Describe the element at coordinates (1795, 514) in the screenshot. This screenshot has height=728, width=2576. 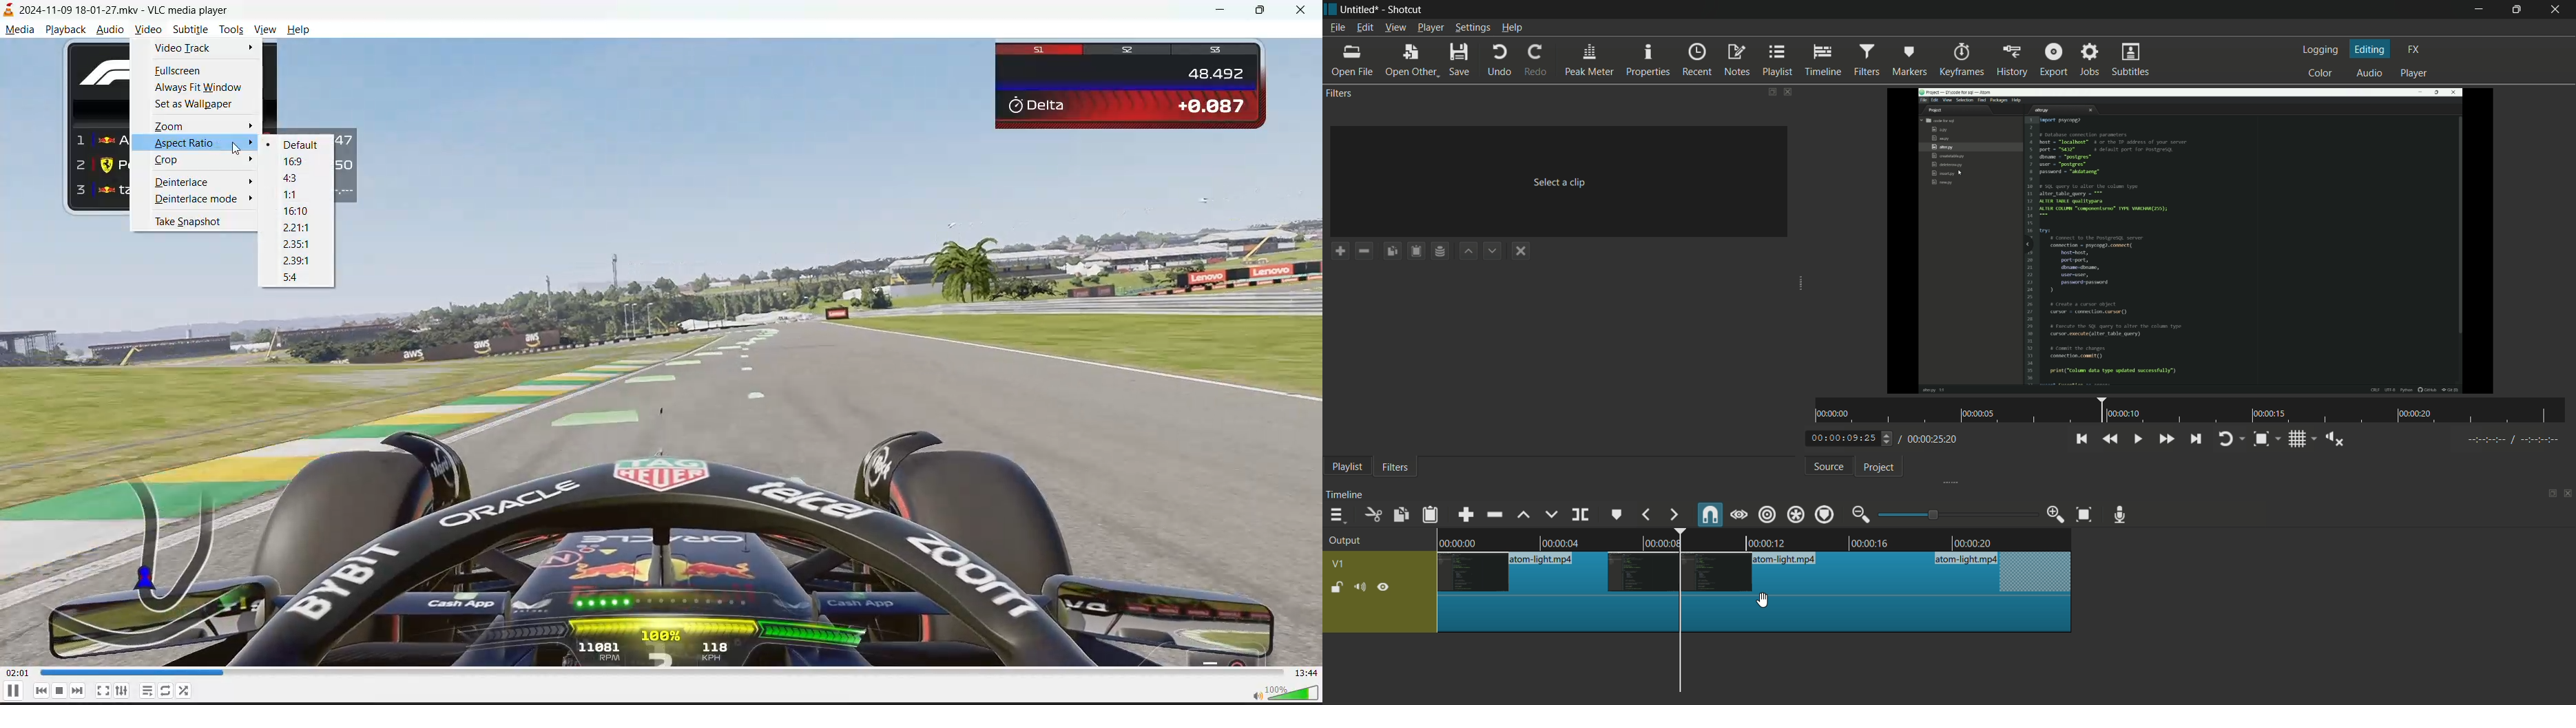
I see `ripple all tracks` at that location.